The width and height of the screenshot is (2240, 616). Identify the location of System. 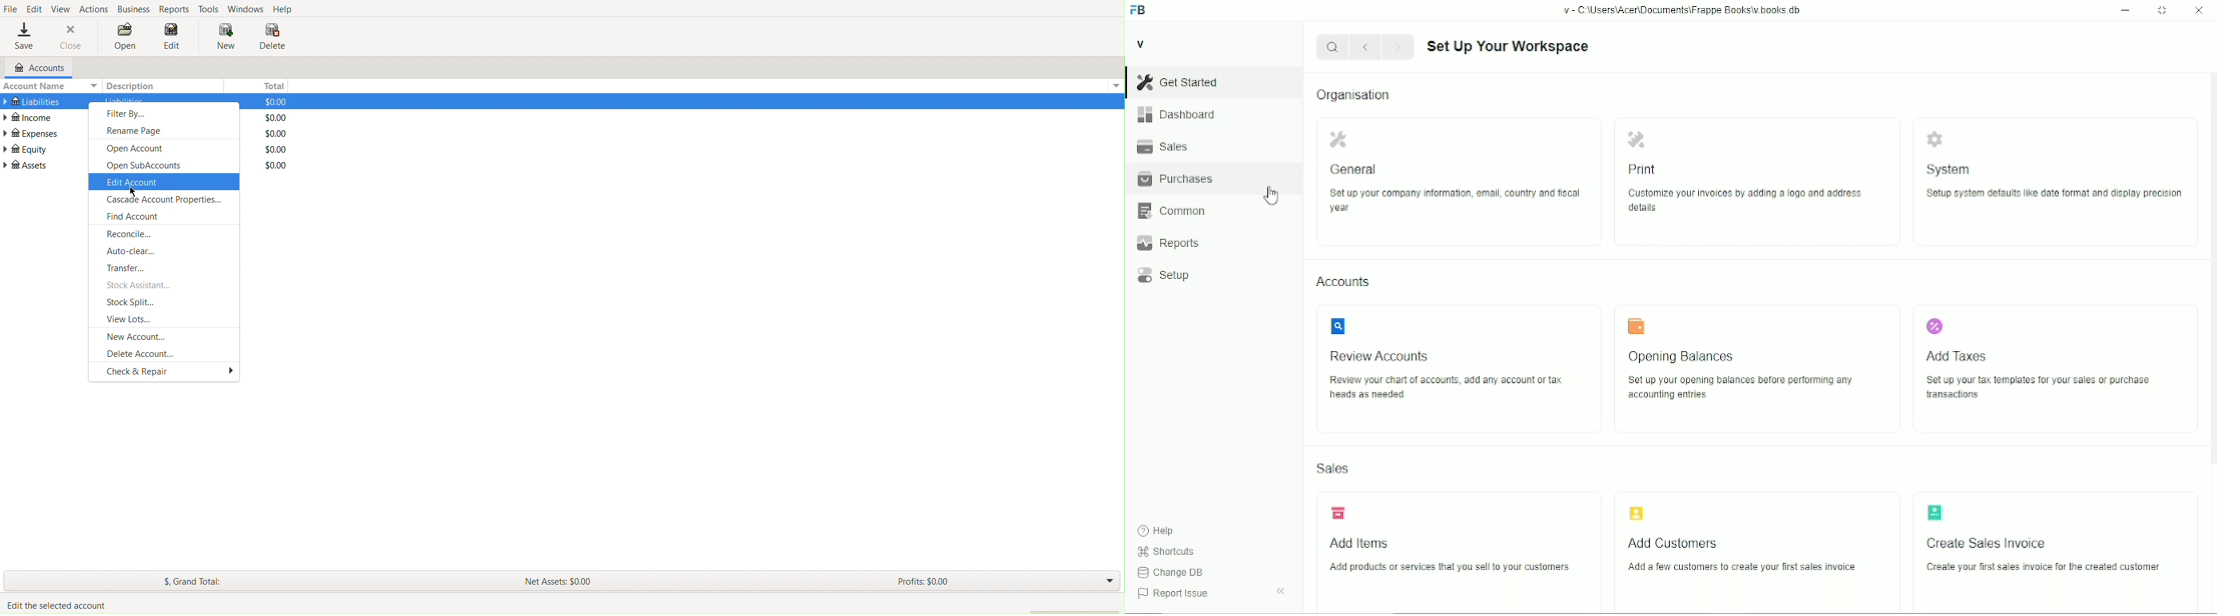
(1951, 170).